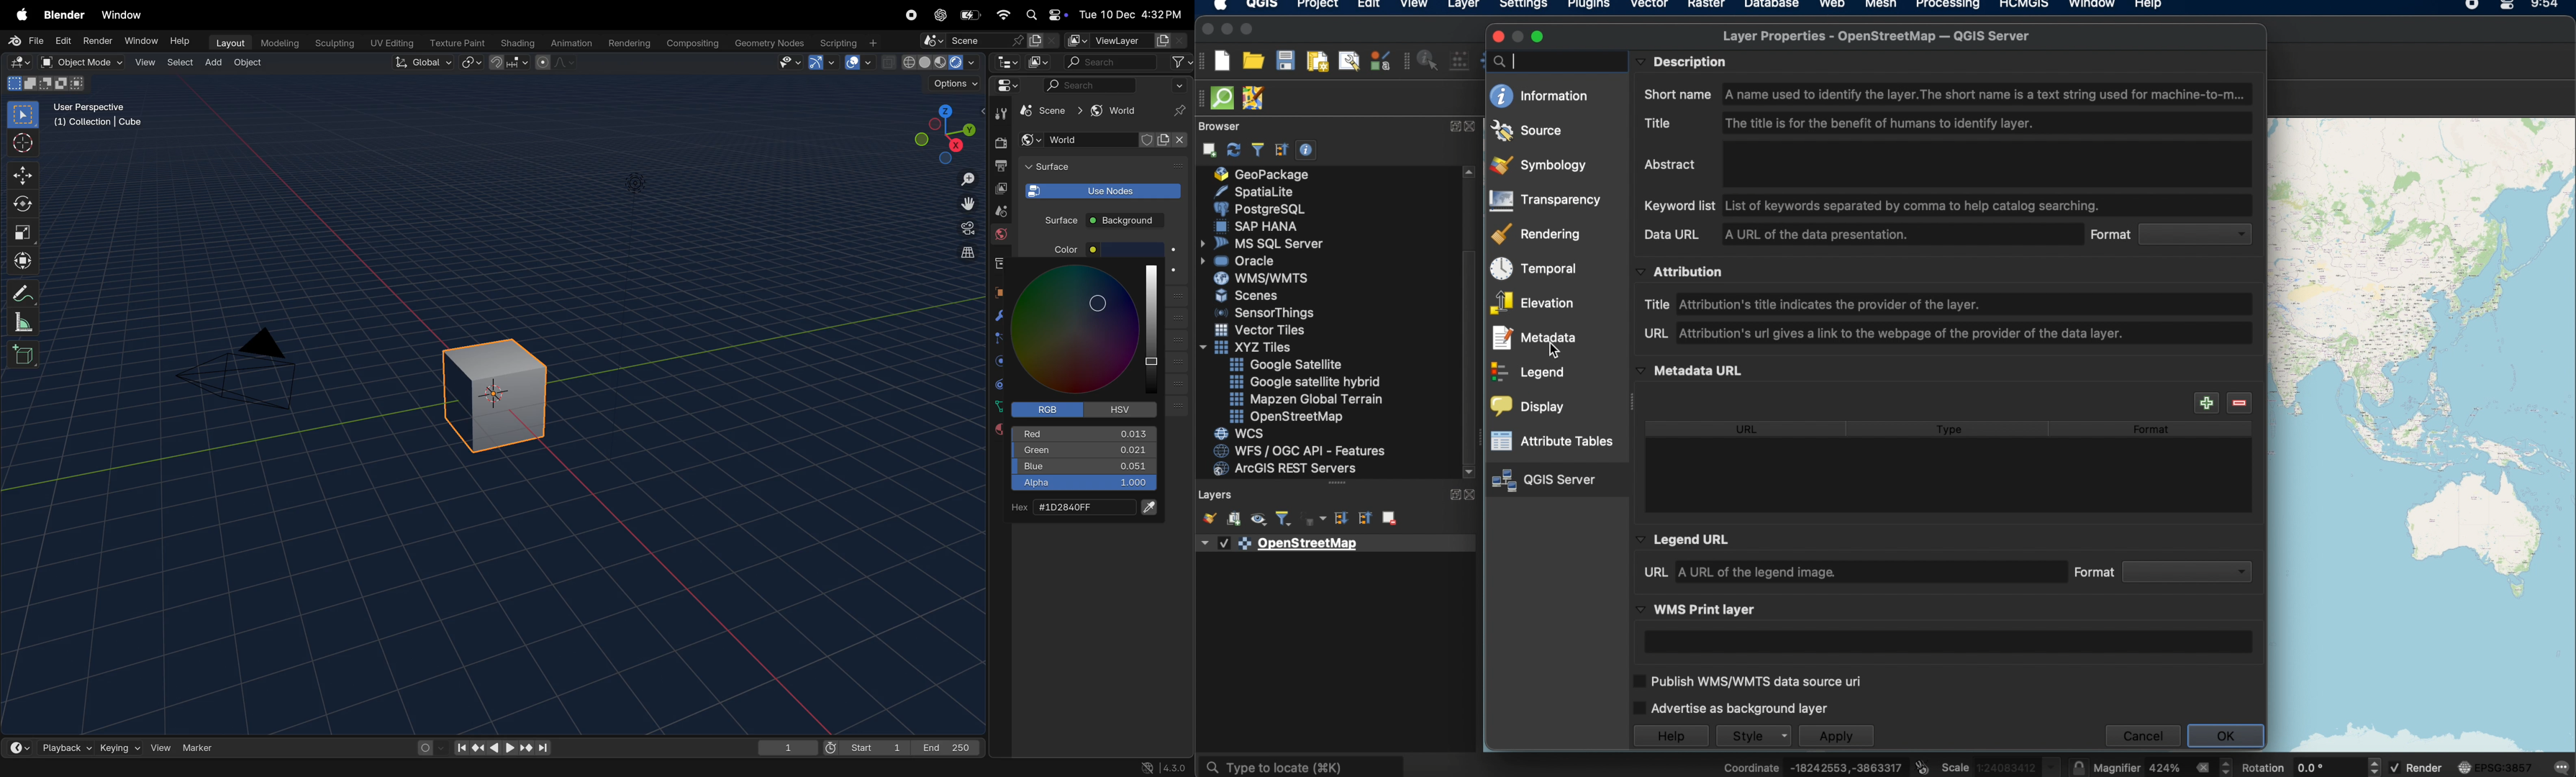 Image resolution: width=2576 pixels, height=784 pixels. Describe the element at coordinates (1731, 706) in the screenshot. I see `advertise as background layer` at that location.